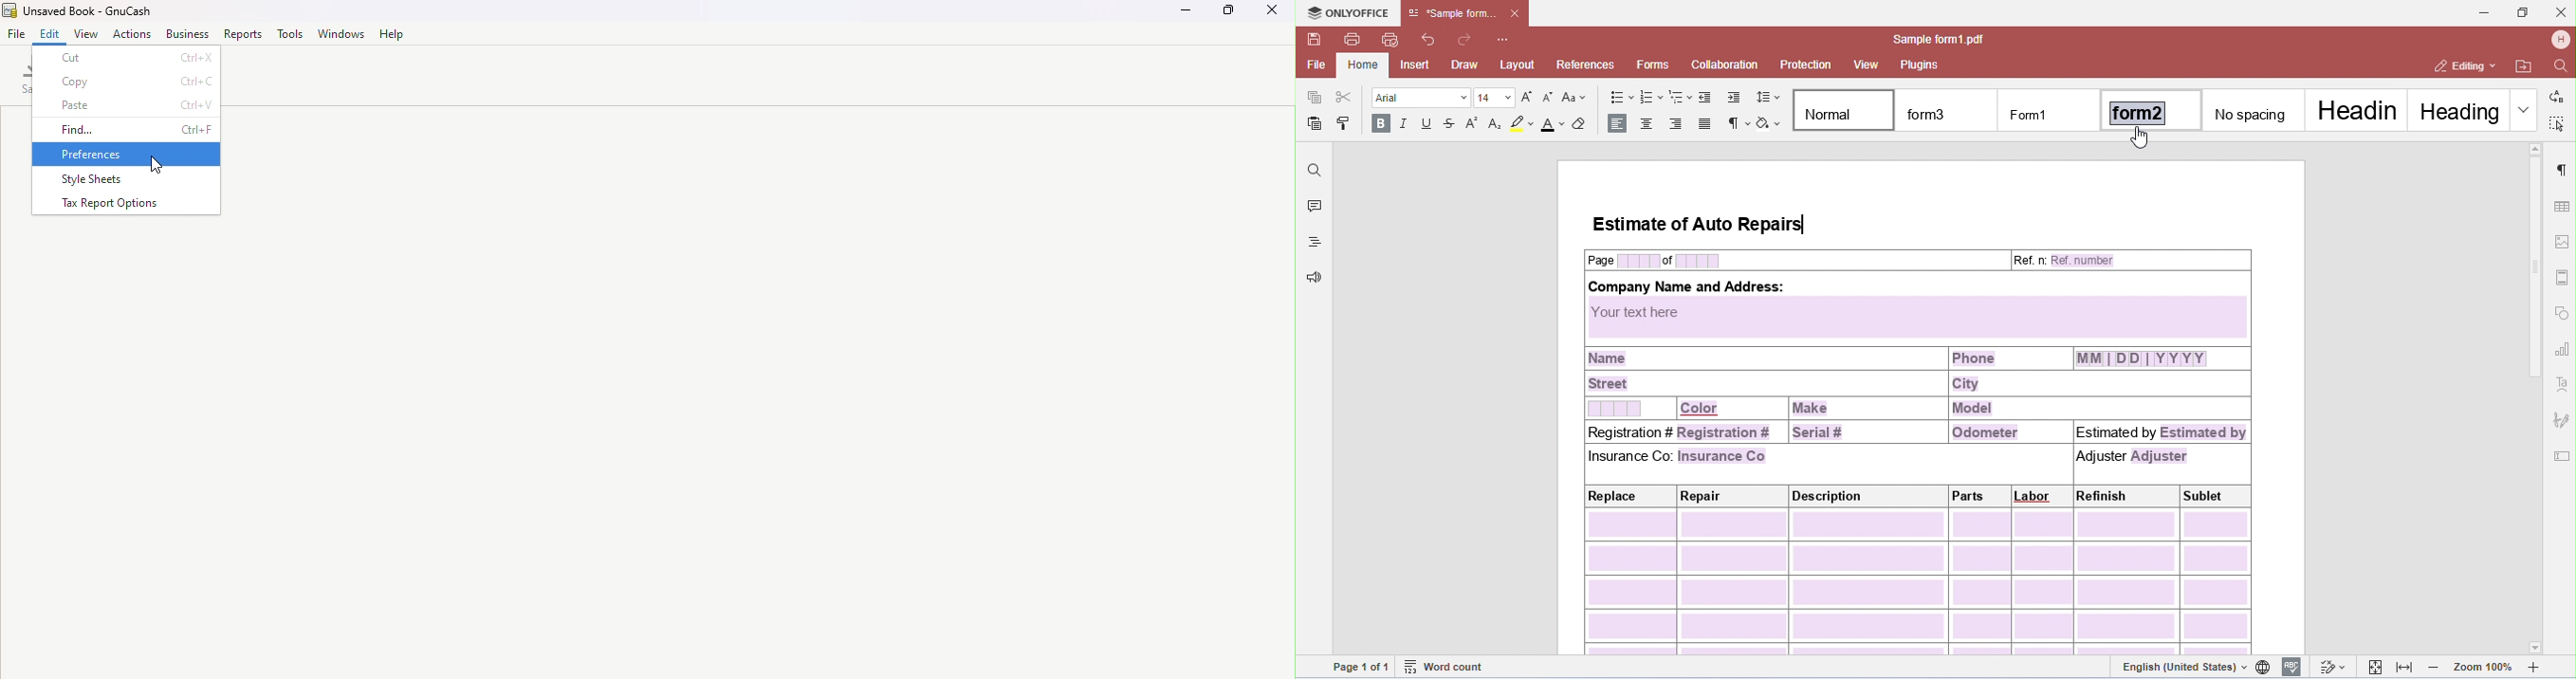 The image size is (2576, 700). What do you see at coordinates (127, 155) in the screenshot?
I see `Preferences` at bounding box center [127, 155].